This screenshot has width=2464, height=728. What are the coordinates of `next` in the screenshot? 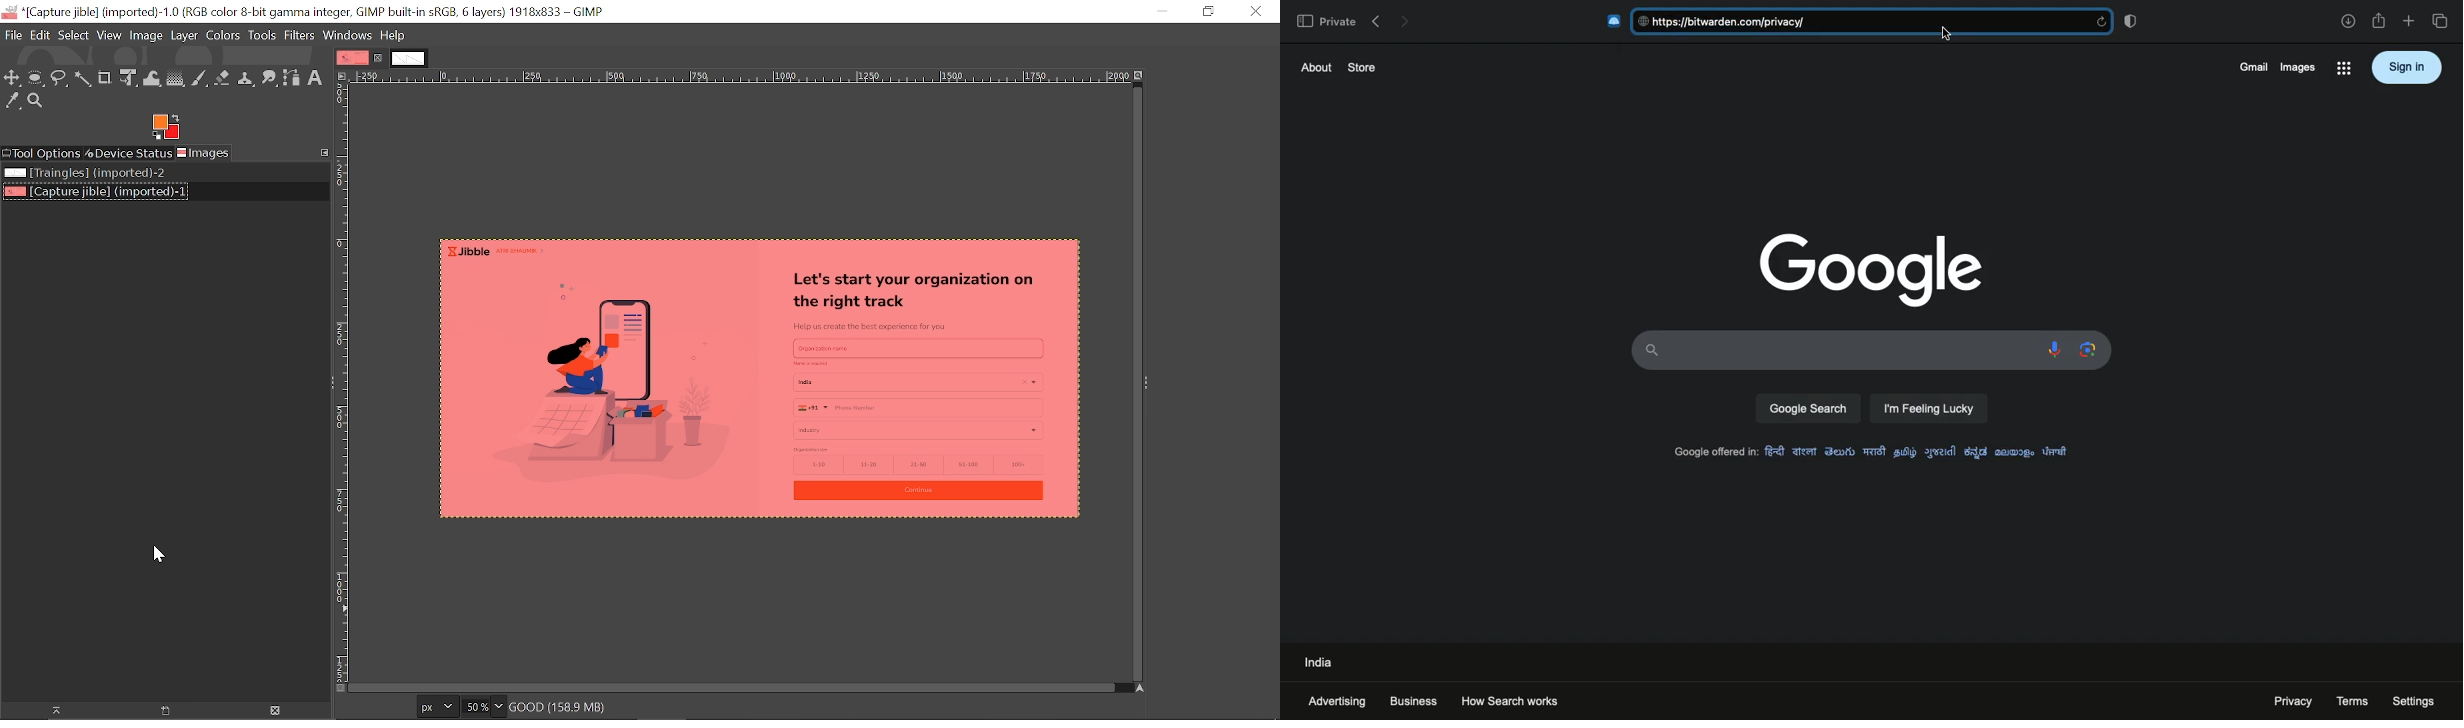 It's located at (1405, 19).